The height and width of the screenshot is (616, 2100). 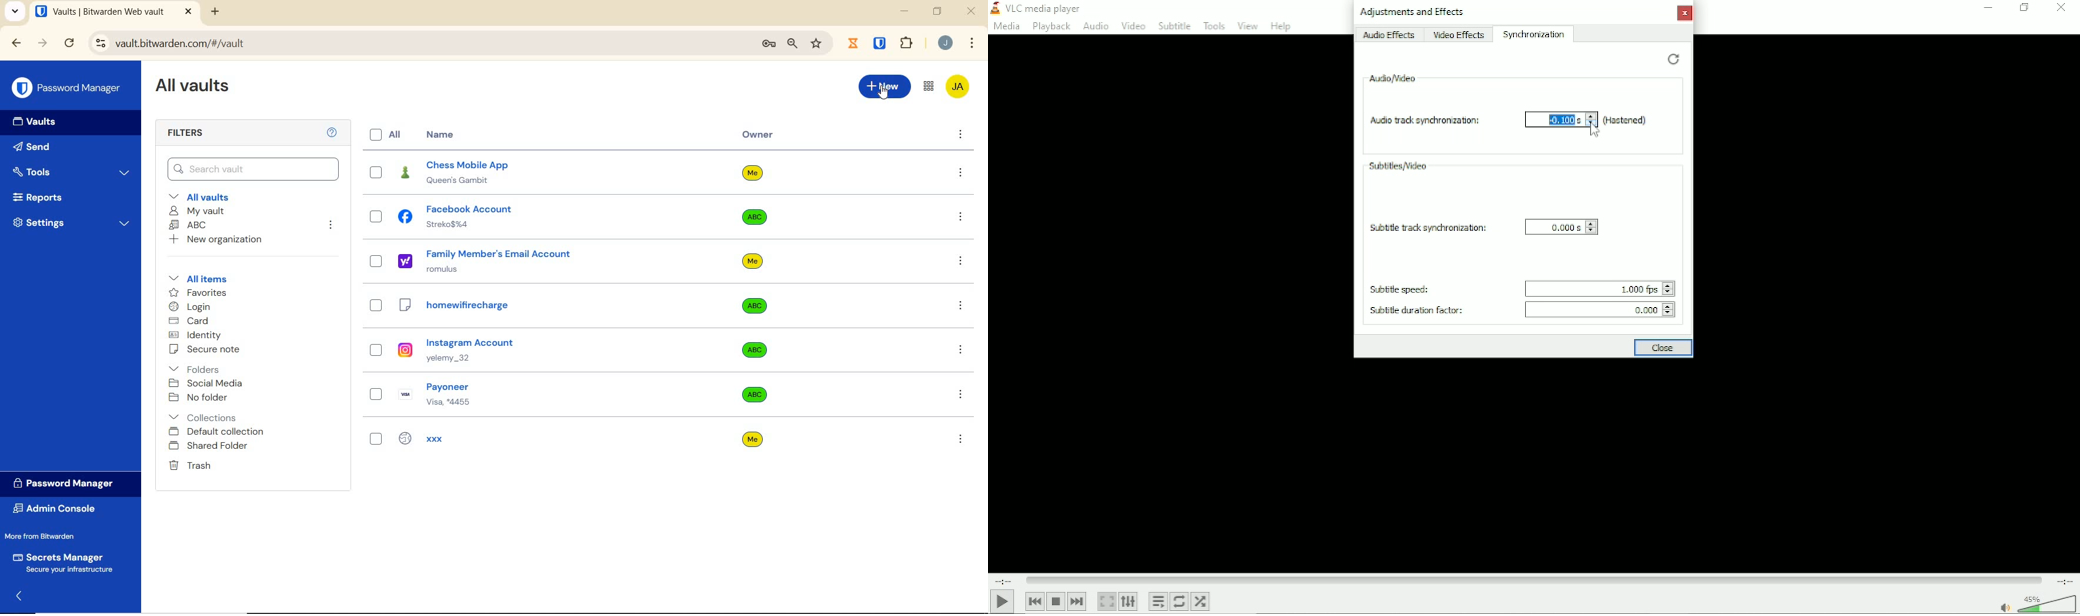 I want to click on expand/collapse, so click(x=21, y=595).